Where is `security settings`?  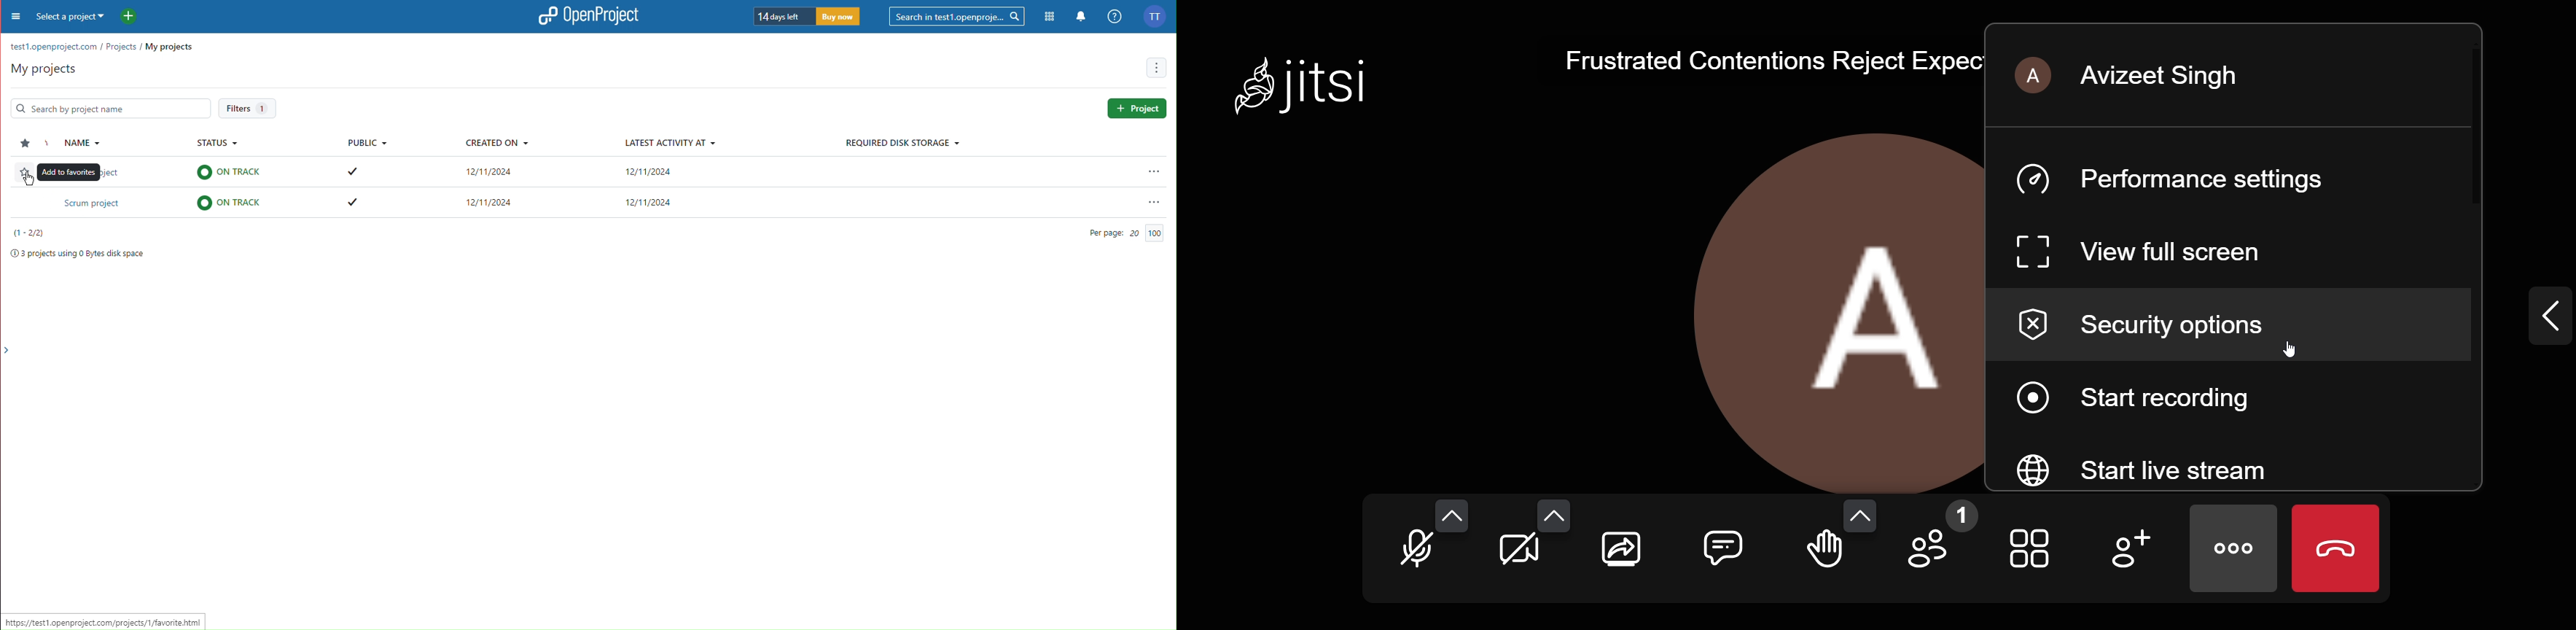
security settings is located at coordinates (2158, 327).